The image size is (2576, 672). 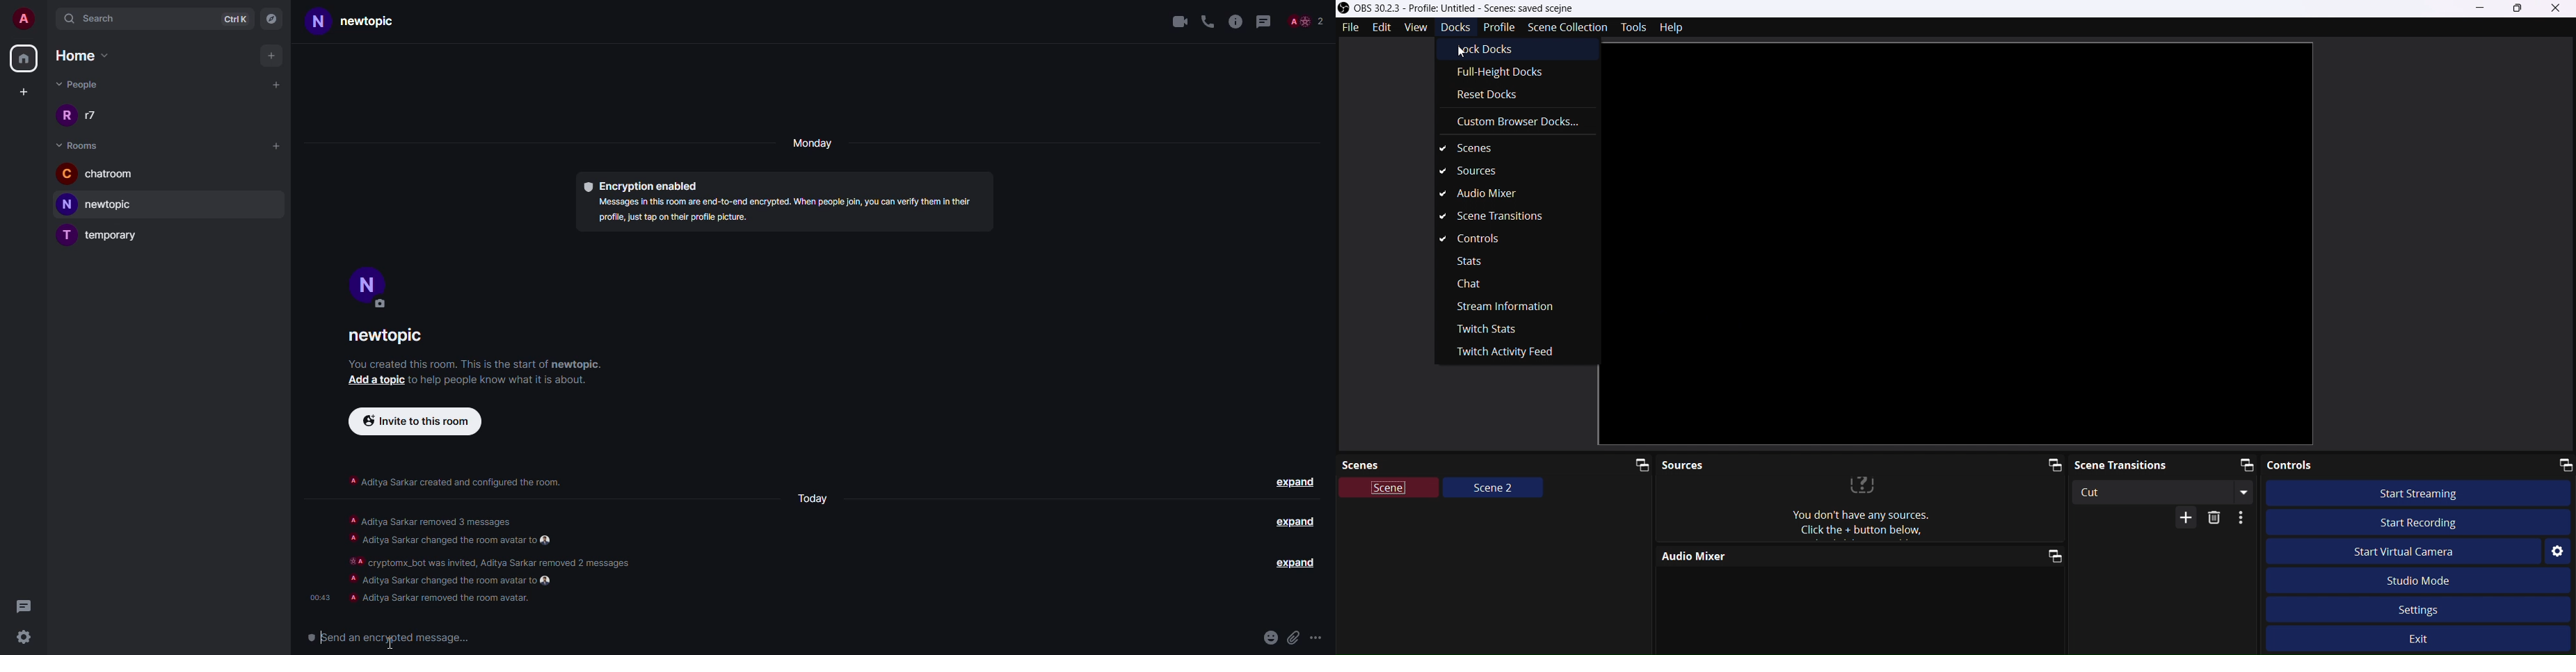 What do you see at coordinates (2419, 607) in the screenshot?
I see `Settings` at bounding box center [2419, 607].